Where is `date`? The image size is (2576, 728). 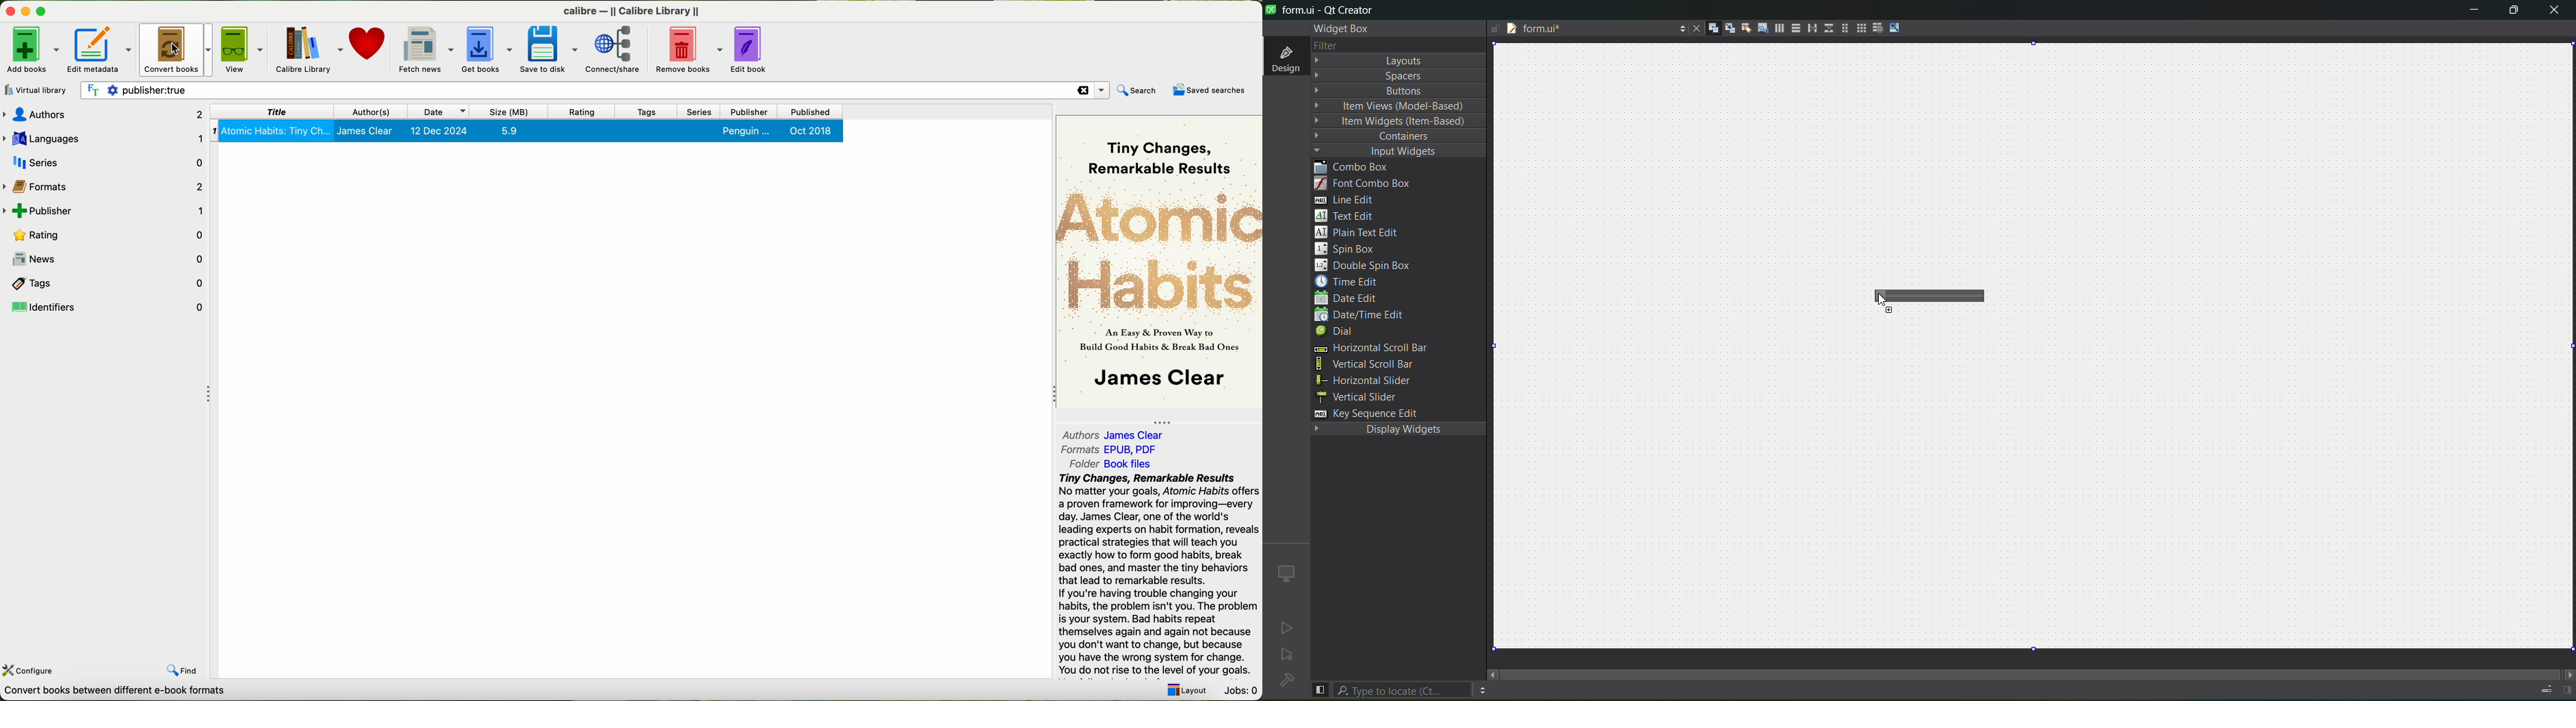
date is located at coordinates (439, 112).